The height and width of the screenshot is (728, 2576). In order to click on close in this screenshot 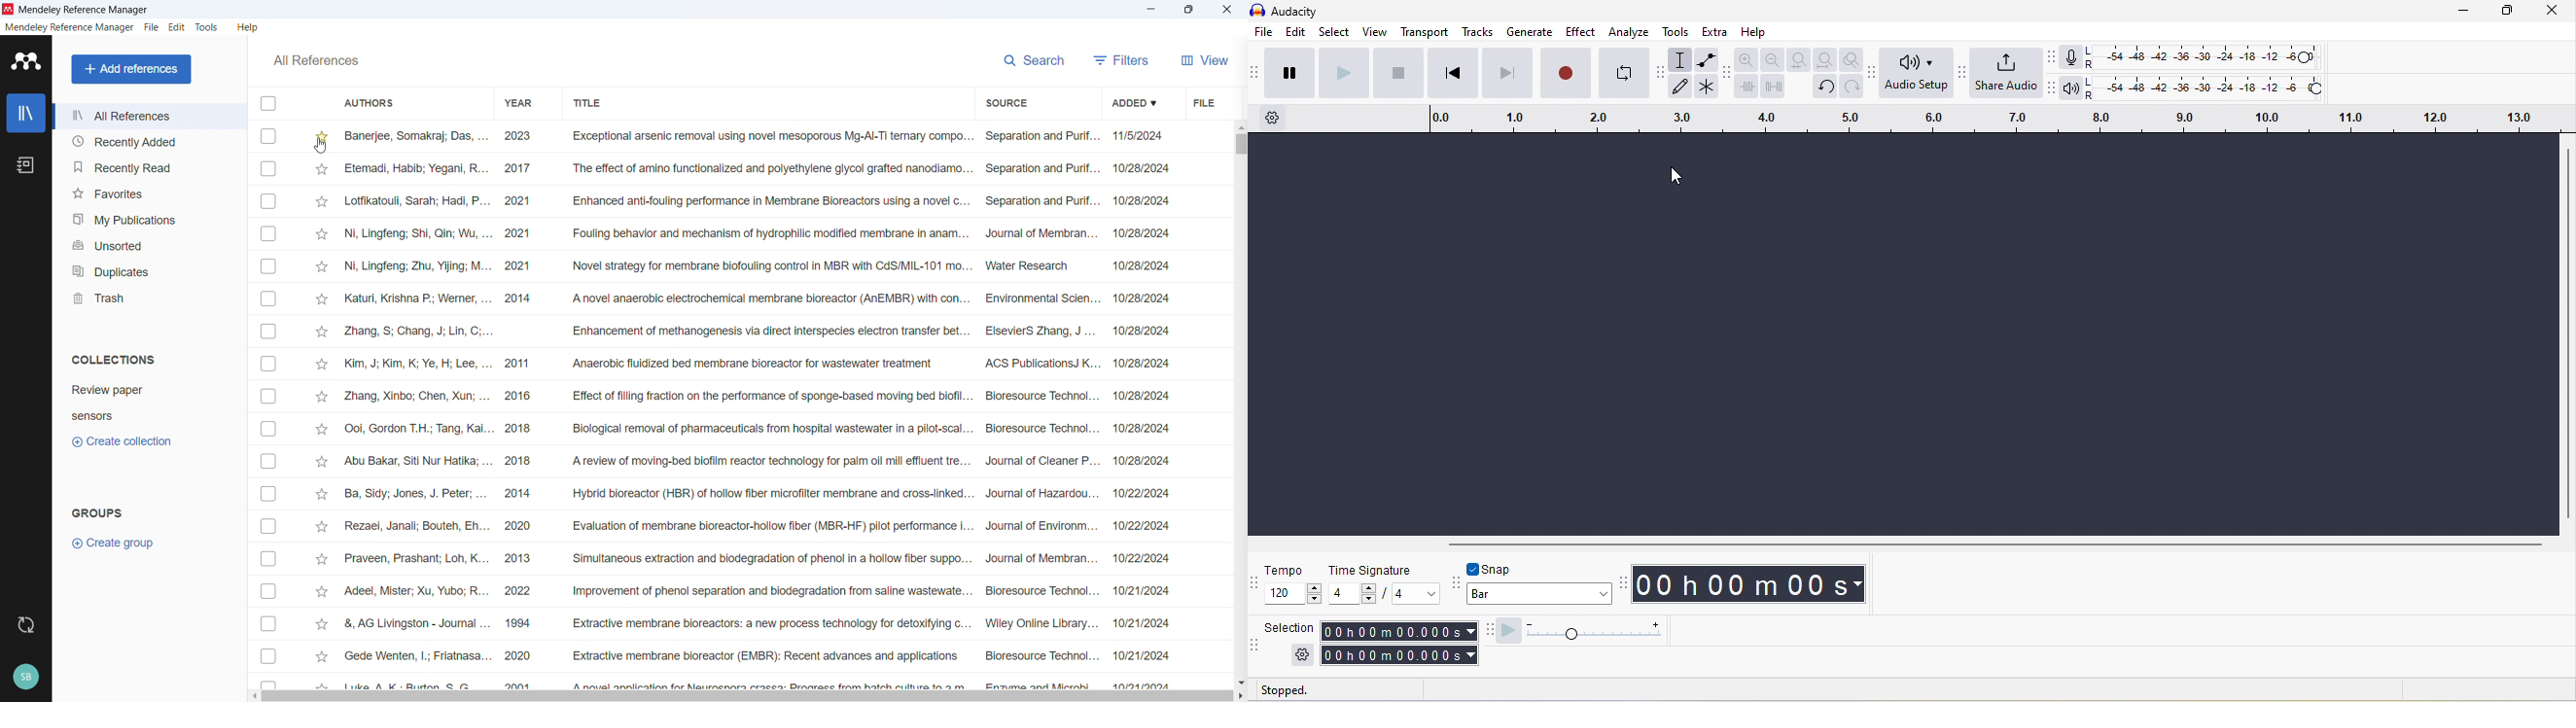, I will do `click(2553, 12)`.